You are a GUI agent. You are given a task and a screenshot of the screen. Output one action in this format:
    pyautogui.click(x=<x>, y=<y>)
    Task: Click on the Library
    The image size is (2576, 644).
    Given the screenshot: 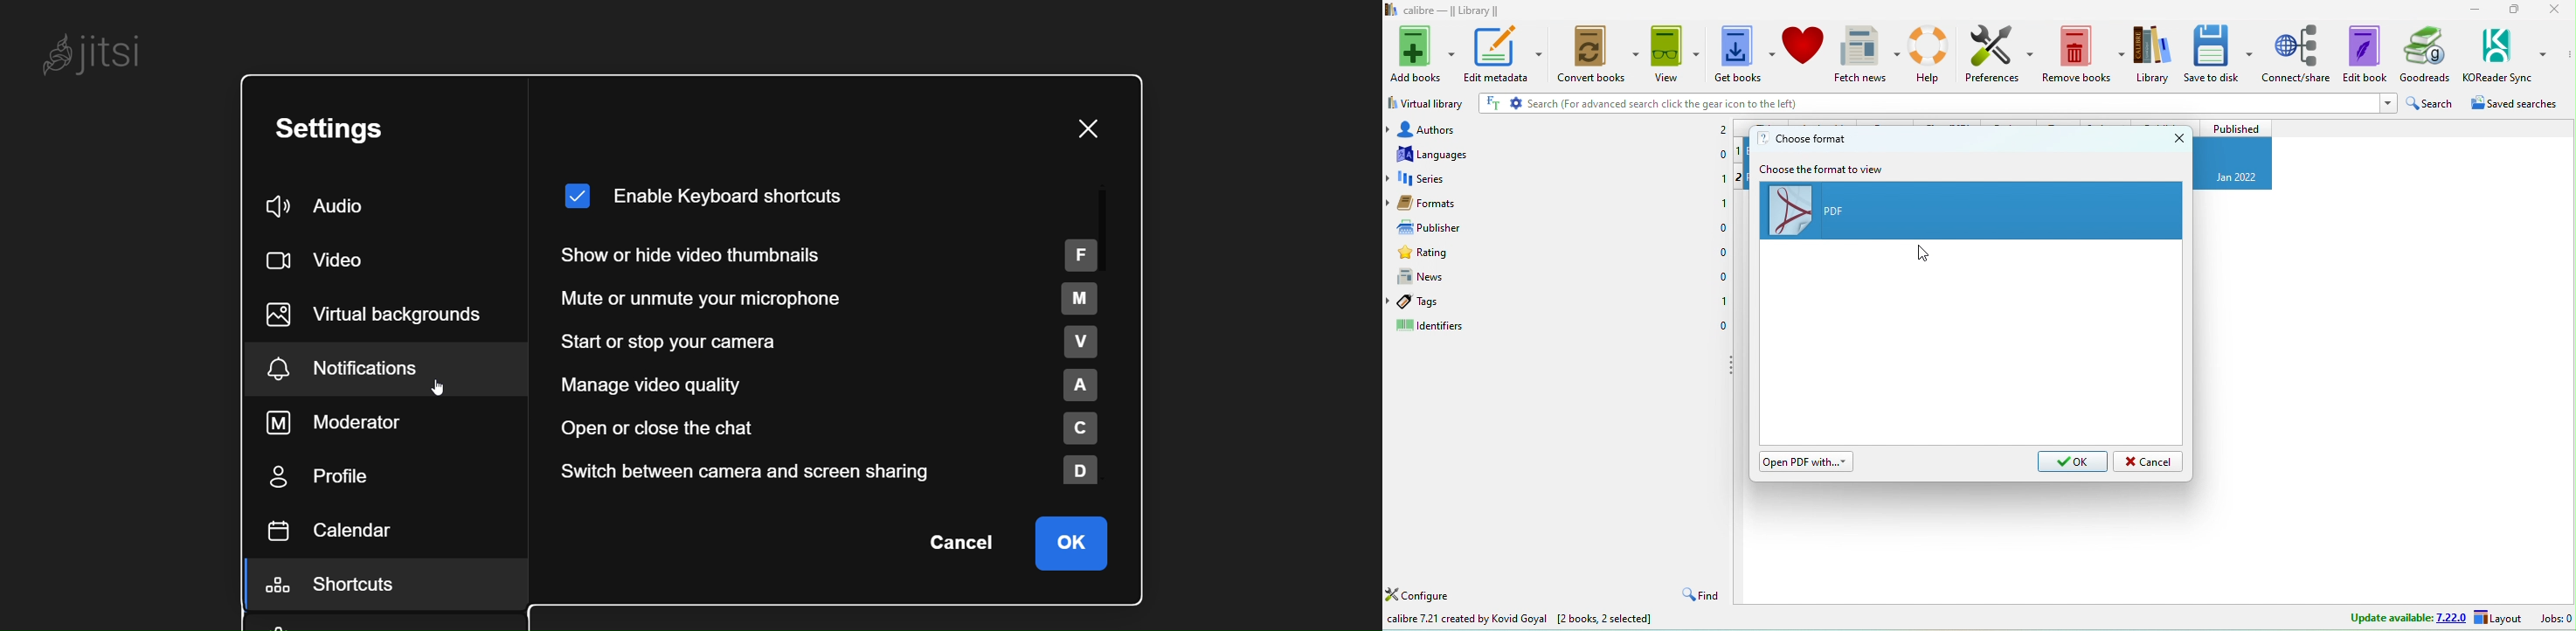 What is the action you would take?
    pyautogui.click(x=2153, y=53)
    